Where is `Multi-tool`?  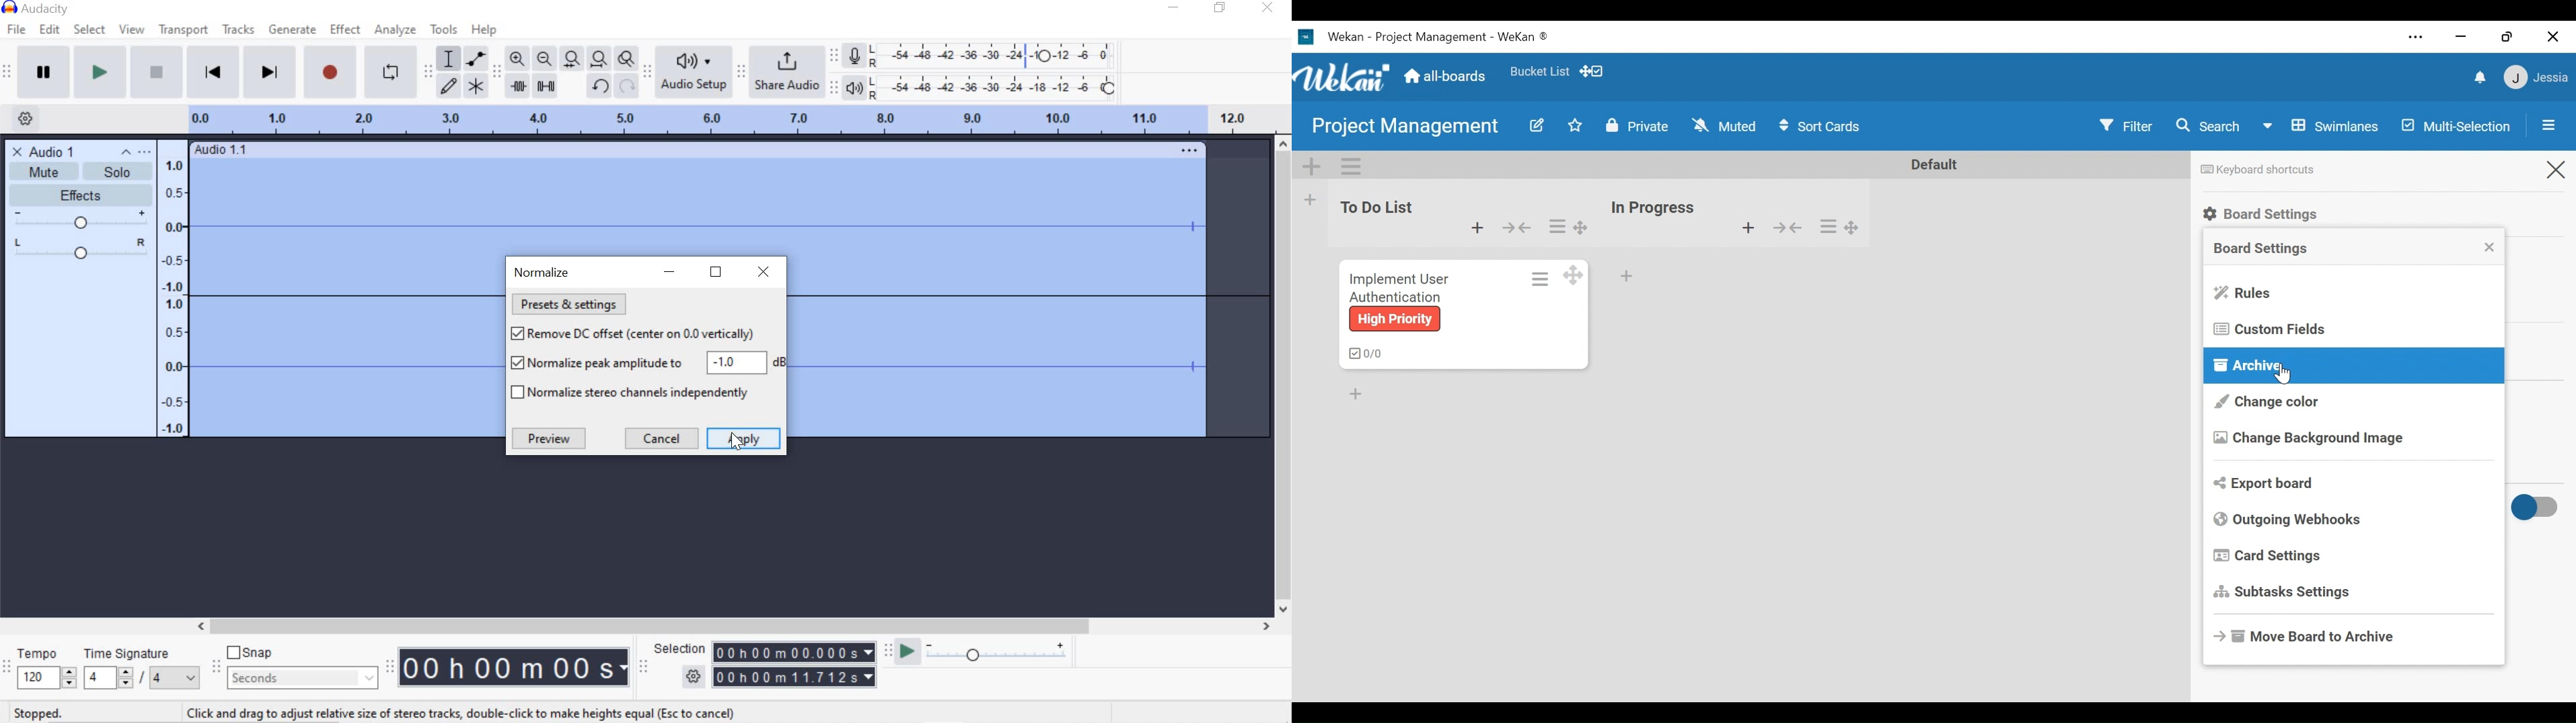 Multi-tool is located at coordinates (476, 85).